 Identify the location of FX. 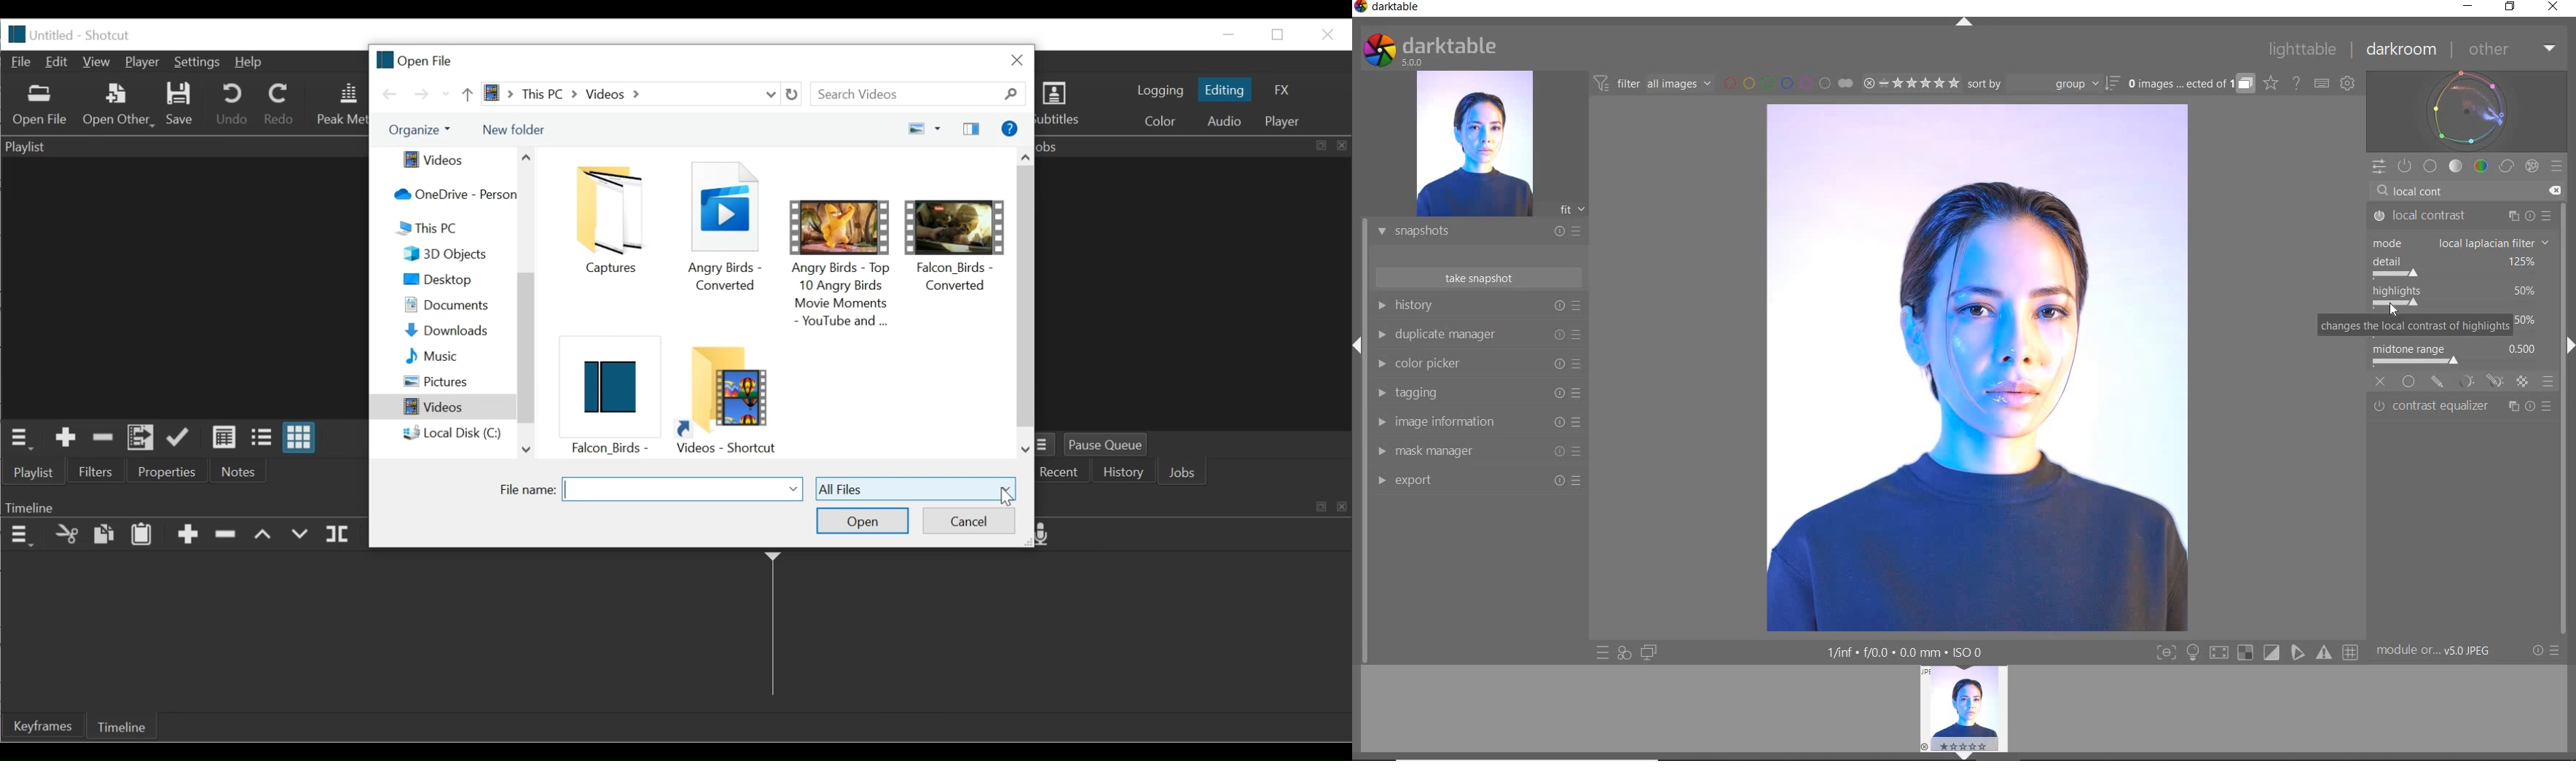
(1279, 91).